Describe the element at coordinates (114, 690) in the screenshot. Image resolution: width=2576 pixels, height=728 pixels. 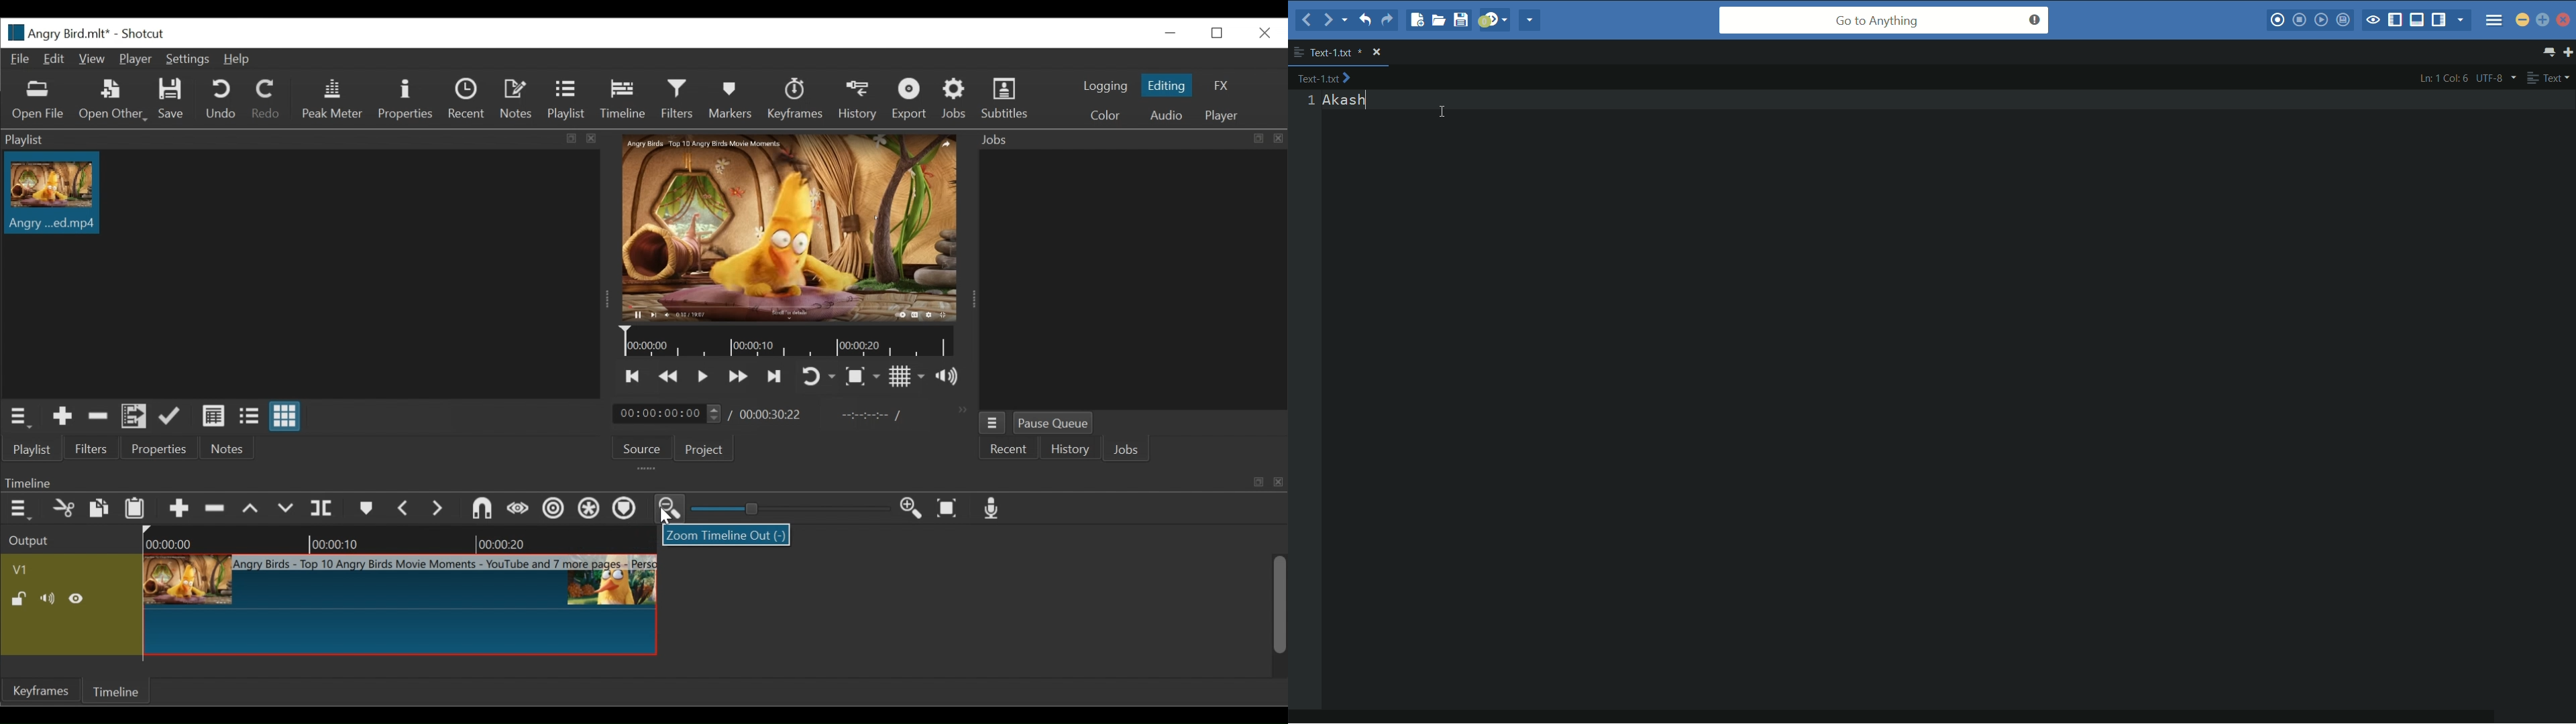
I see `Timeline` at that location.